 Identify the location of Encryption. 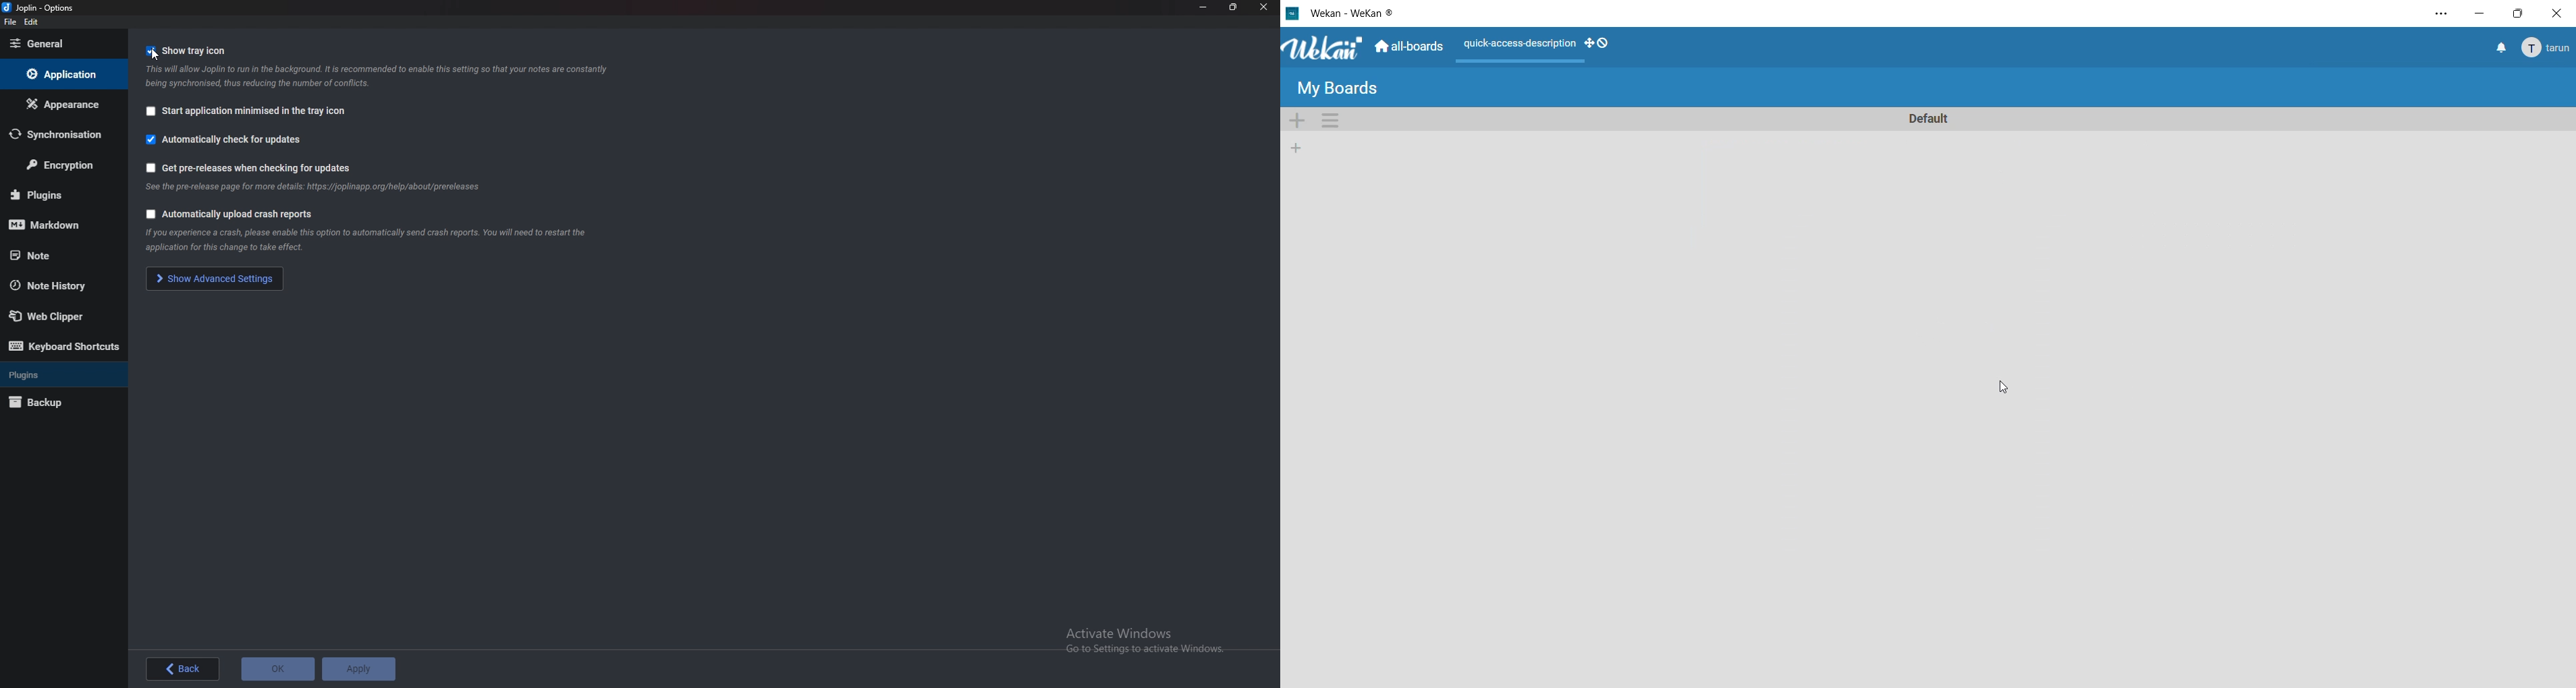
(66, 164).